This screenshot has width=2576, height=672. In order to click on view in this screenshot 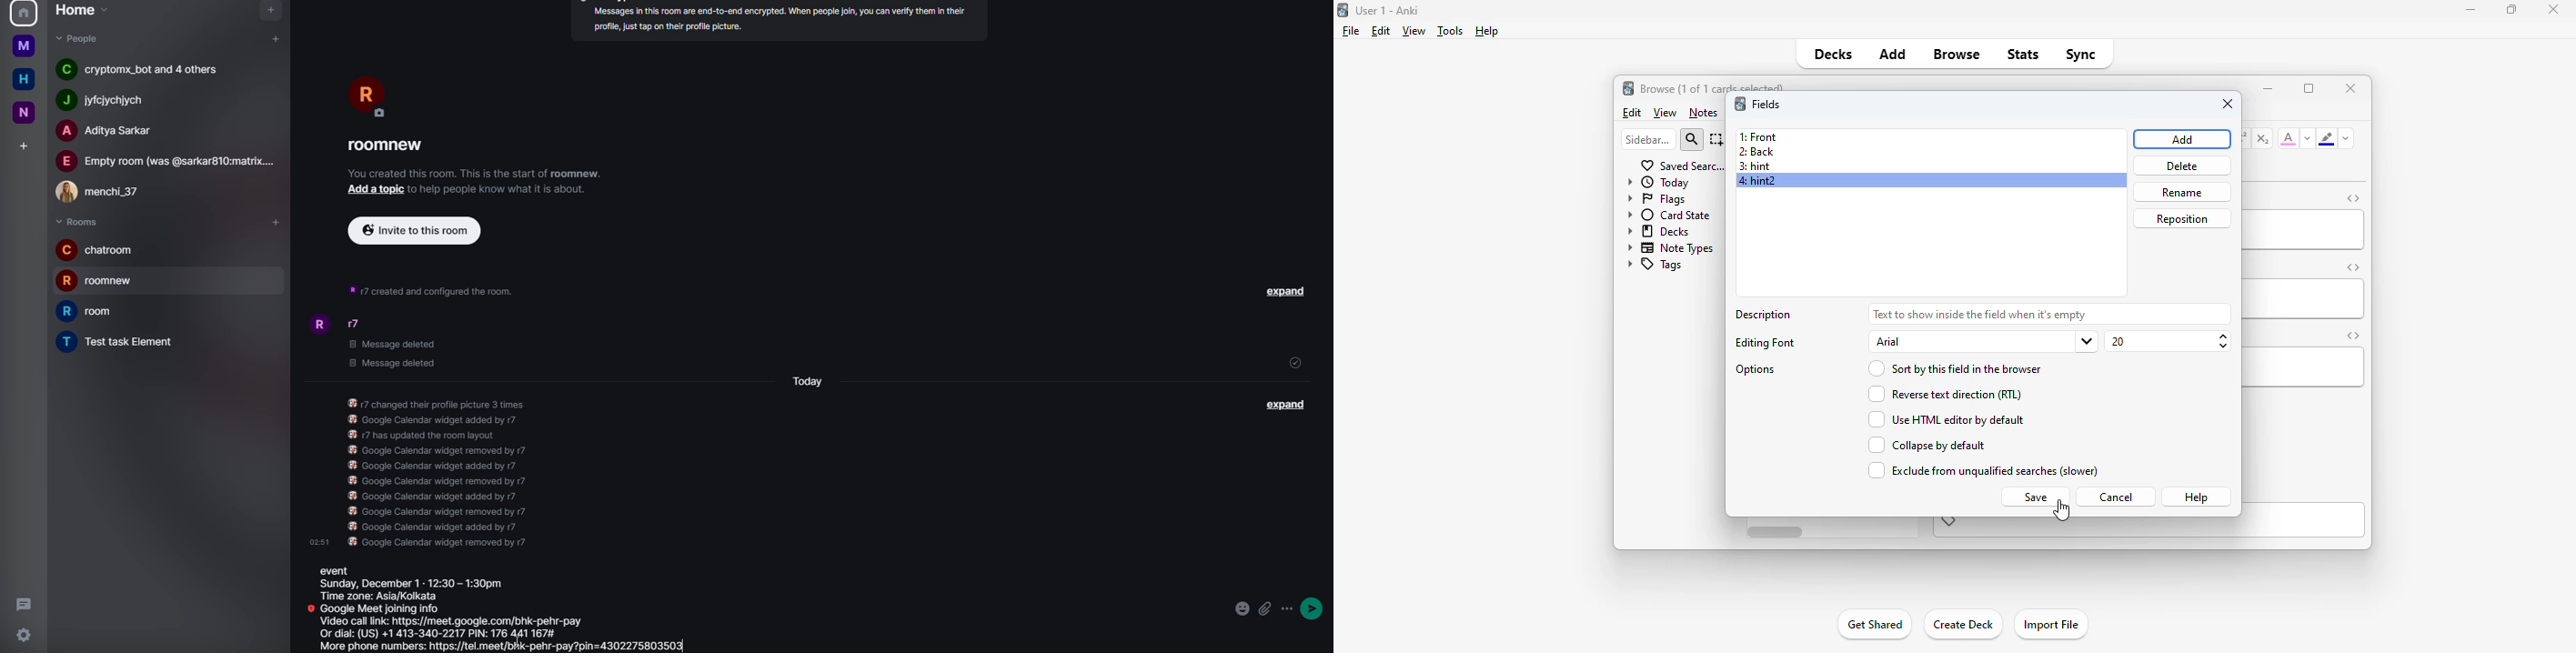, I will do `click(1665, 114)`.